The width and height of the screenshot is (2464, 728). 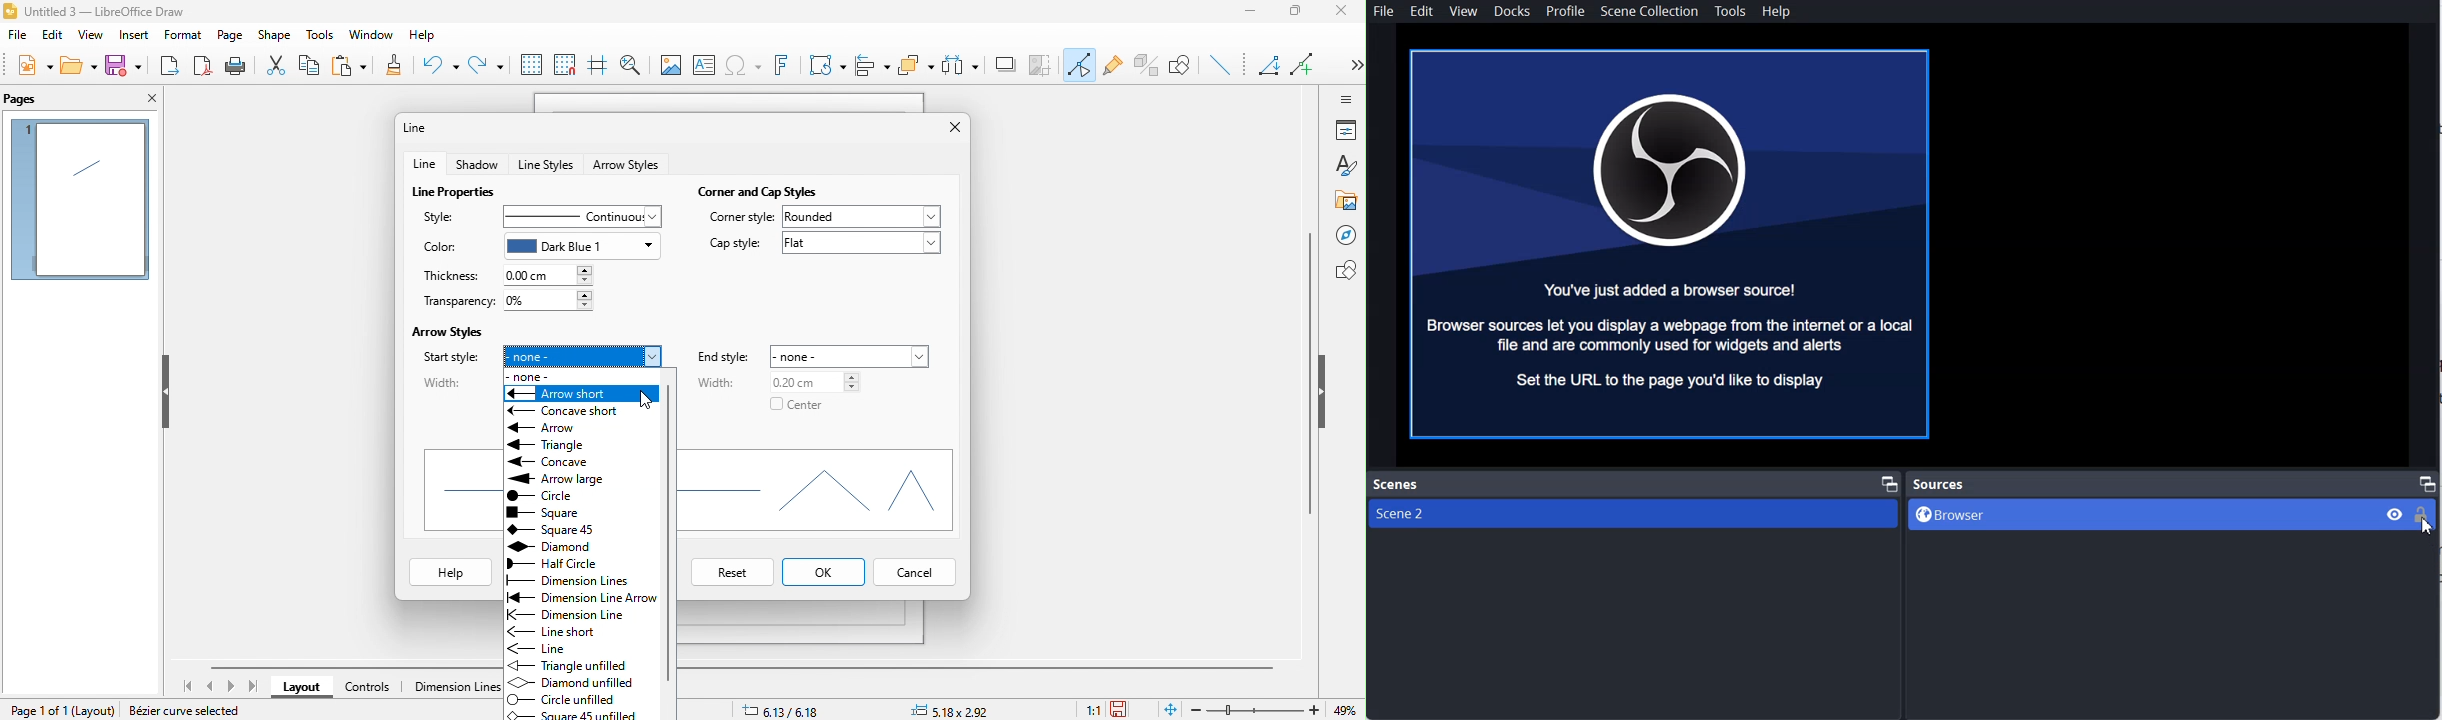 What do you see at coordinates (368, 689) in the screenshot?
I see `controls` at bounding box center [368, 689].